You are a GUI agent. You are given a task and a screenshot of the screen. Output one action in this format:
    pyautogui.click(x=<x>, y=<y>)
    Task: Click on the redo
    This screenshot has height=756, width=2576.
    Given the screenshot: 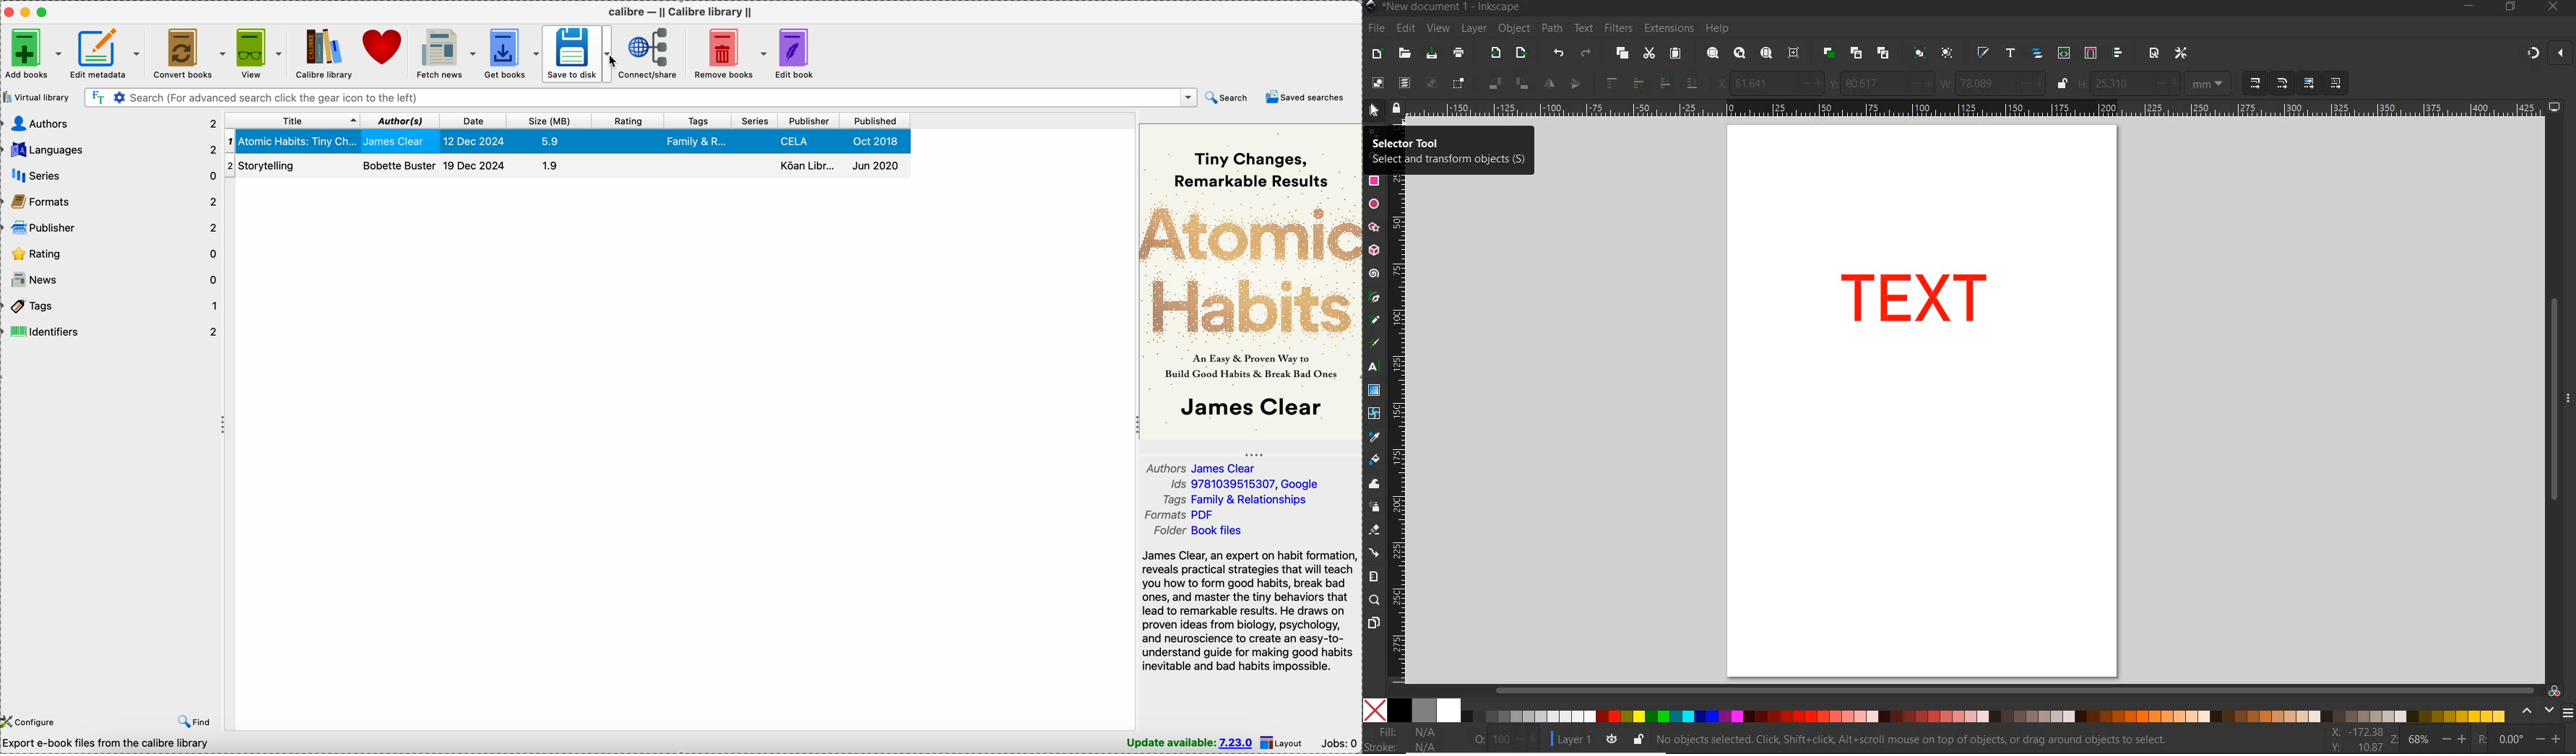 What is the action you would take?
    pyautogui.click(x=1586, y=53)
    